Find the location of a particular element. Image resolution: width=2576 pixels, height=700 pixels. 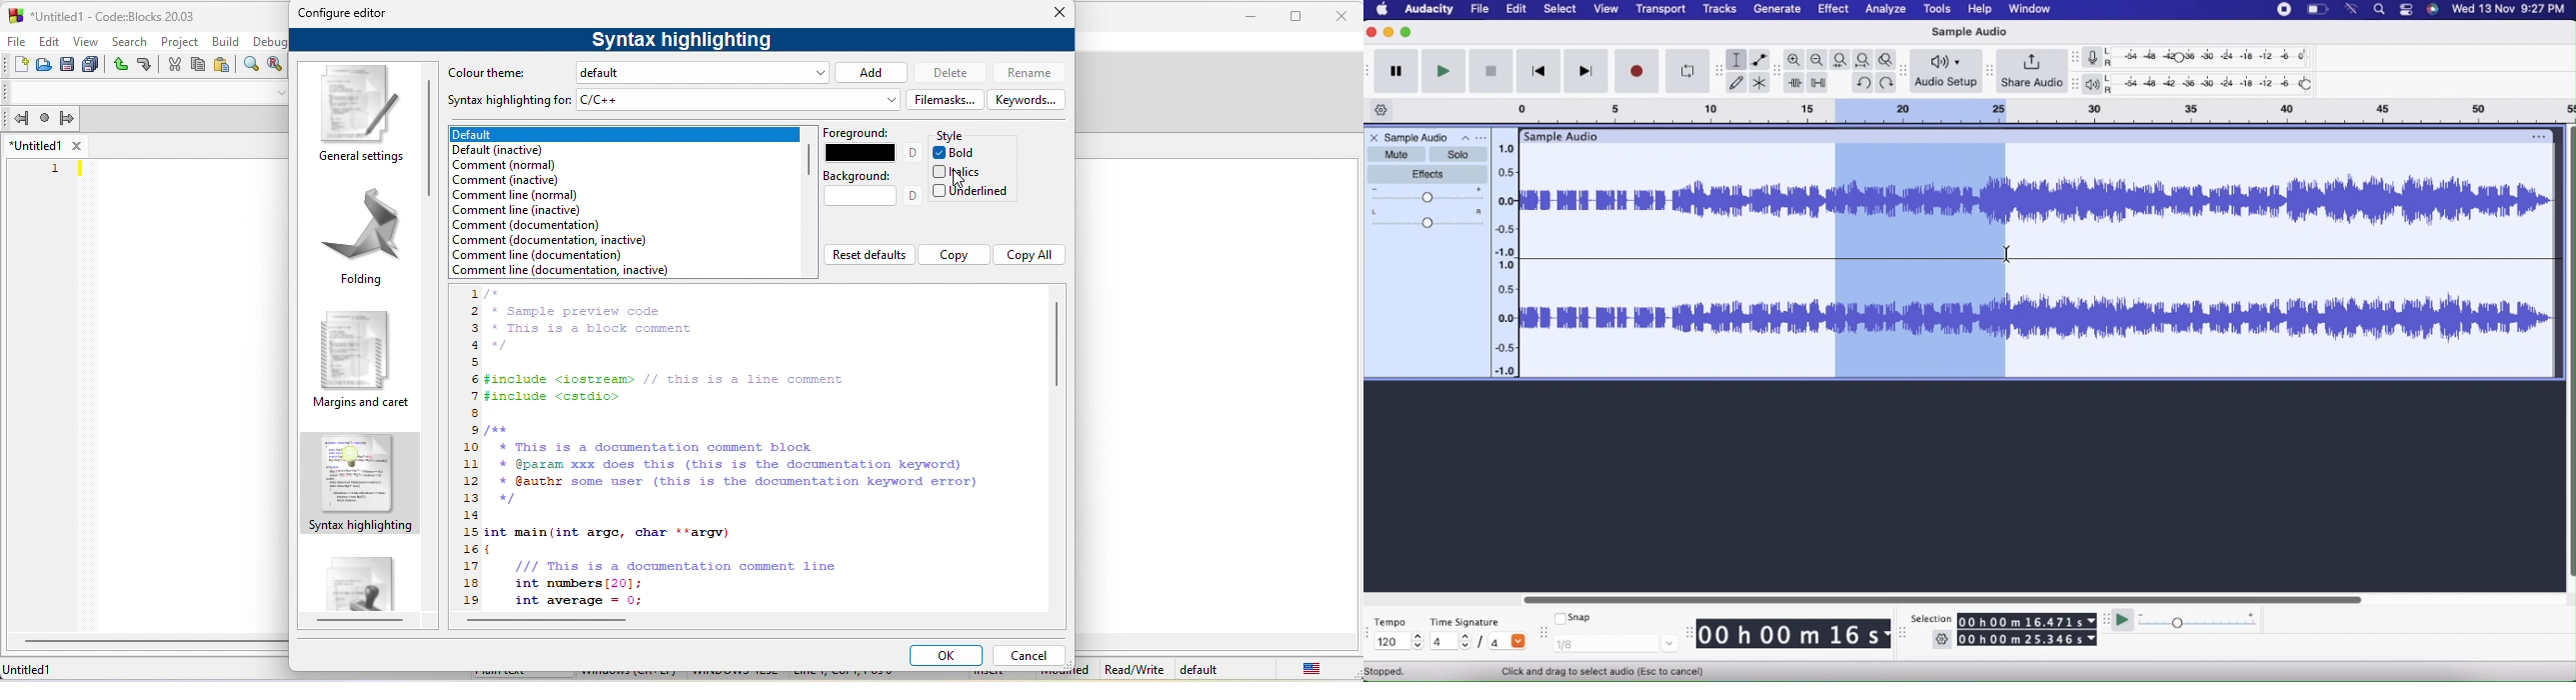

margins and caret is located at coordinates (364, 362).